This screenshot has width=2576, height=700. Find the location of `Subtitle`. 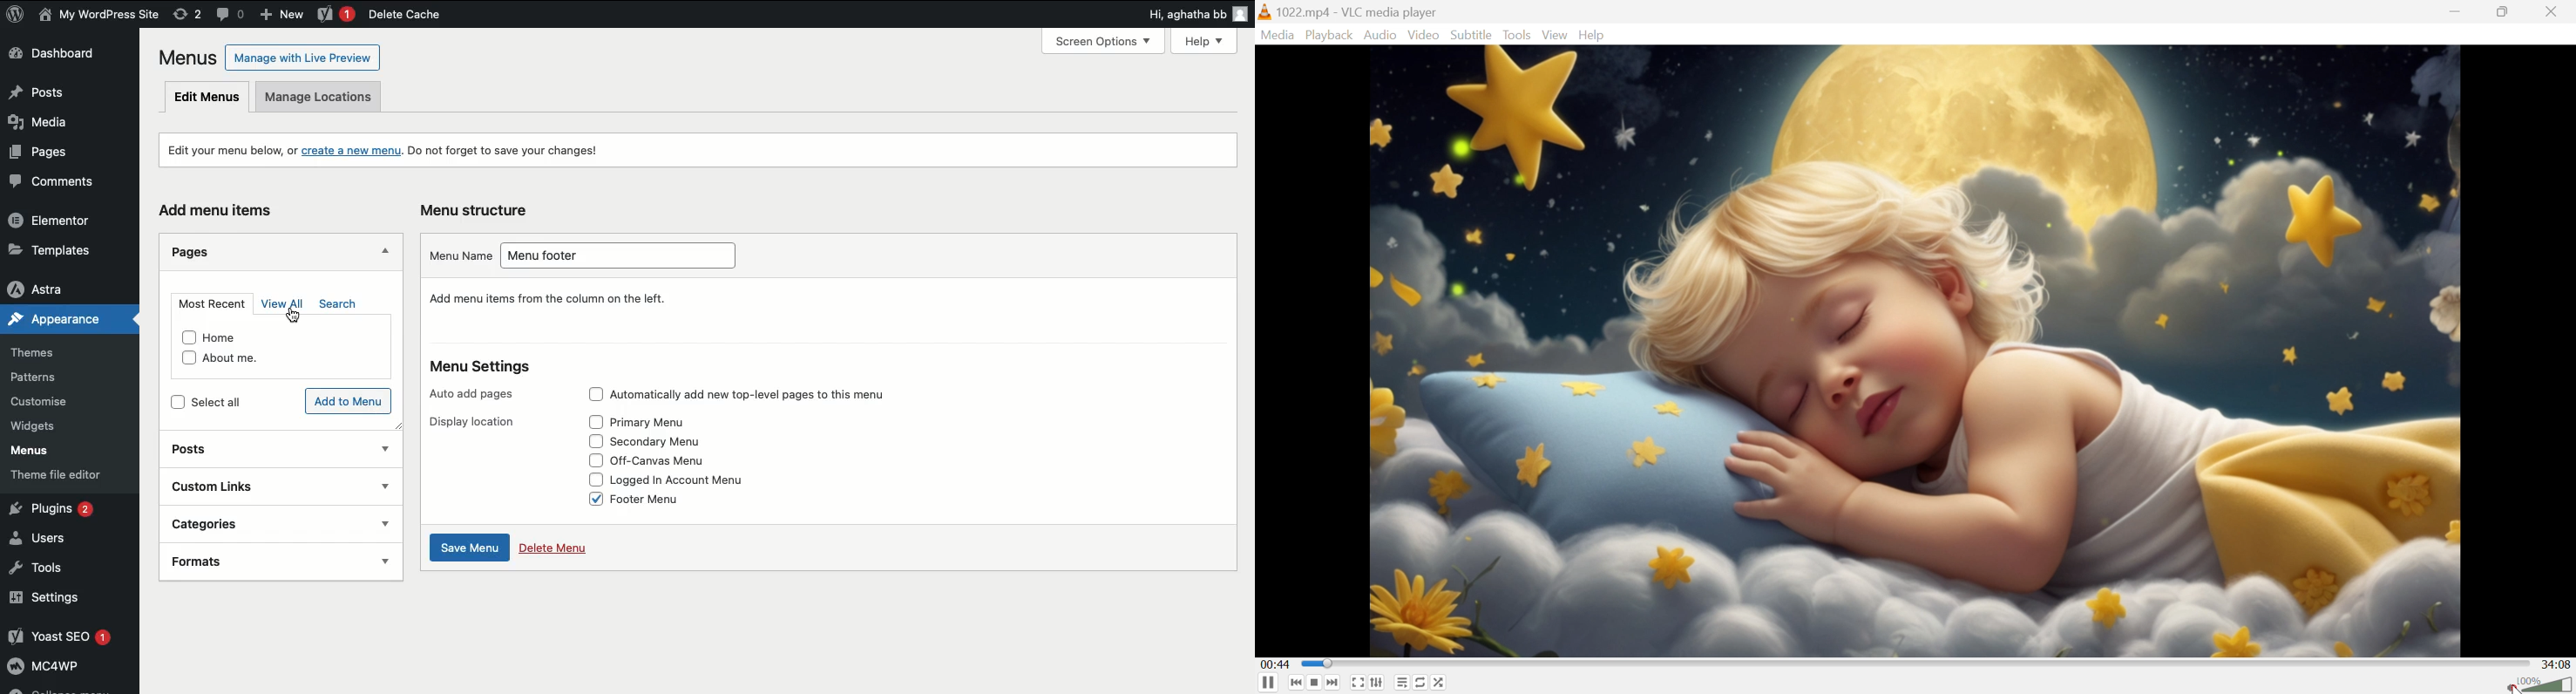

Subtitle is located at coordinates (1472, 34).